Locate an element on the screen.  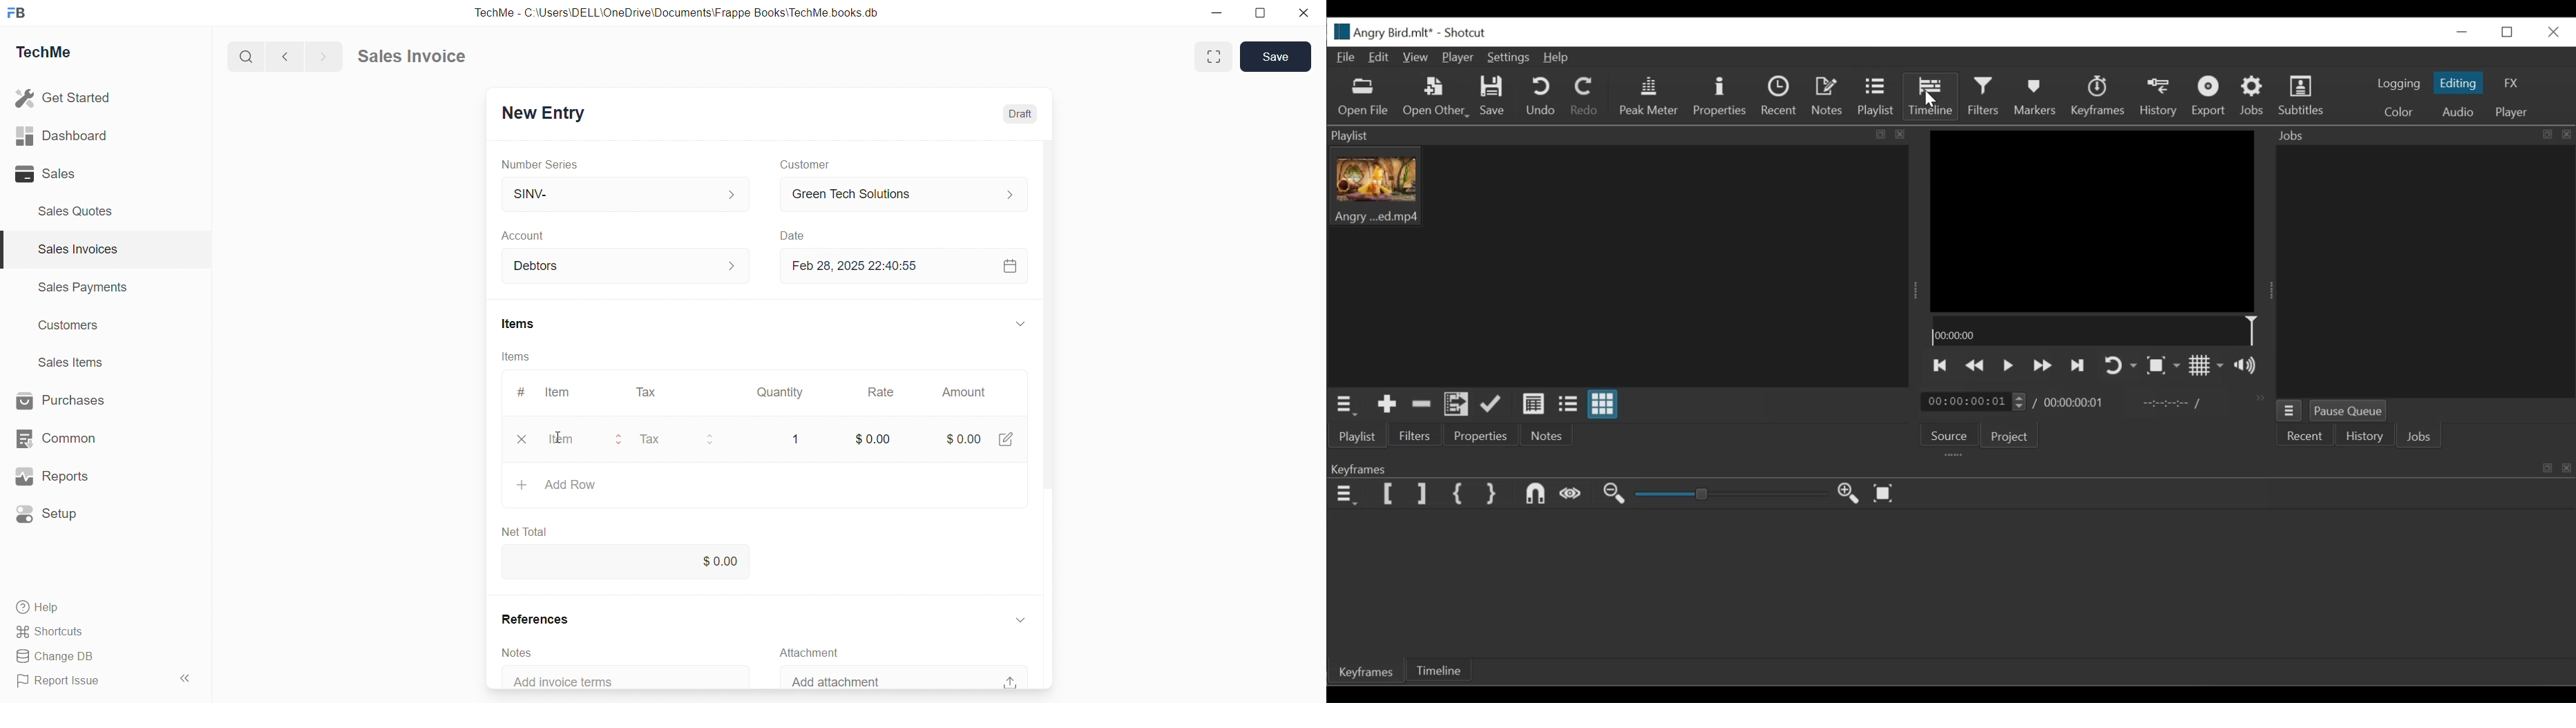
Help is located at coordinates (41, 608).